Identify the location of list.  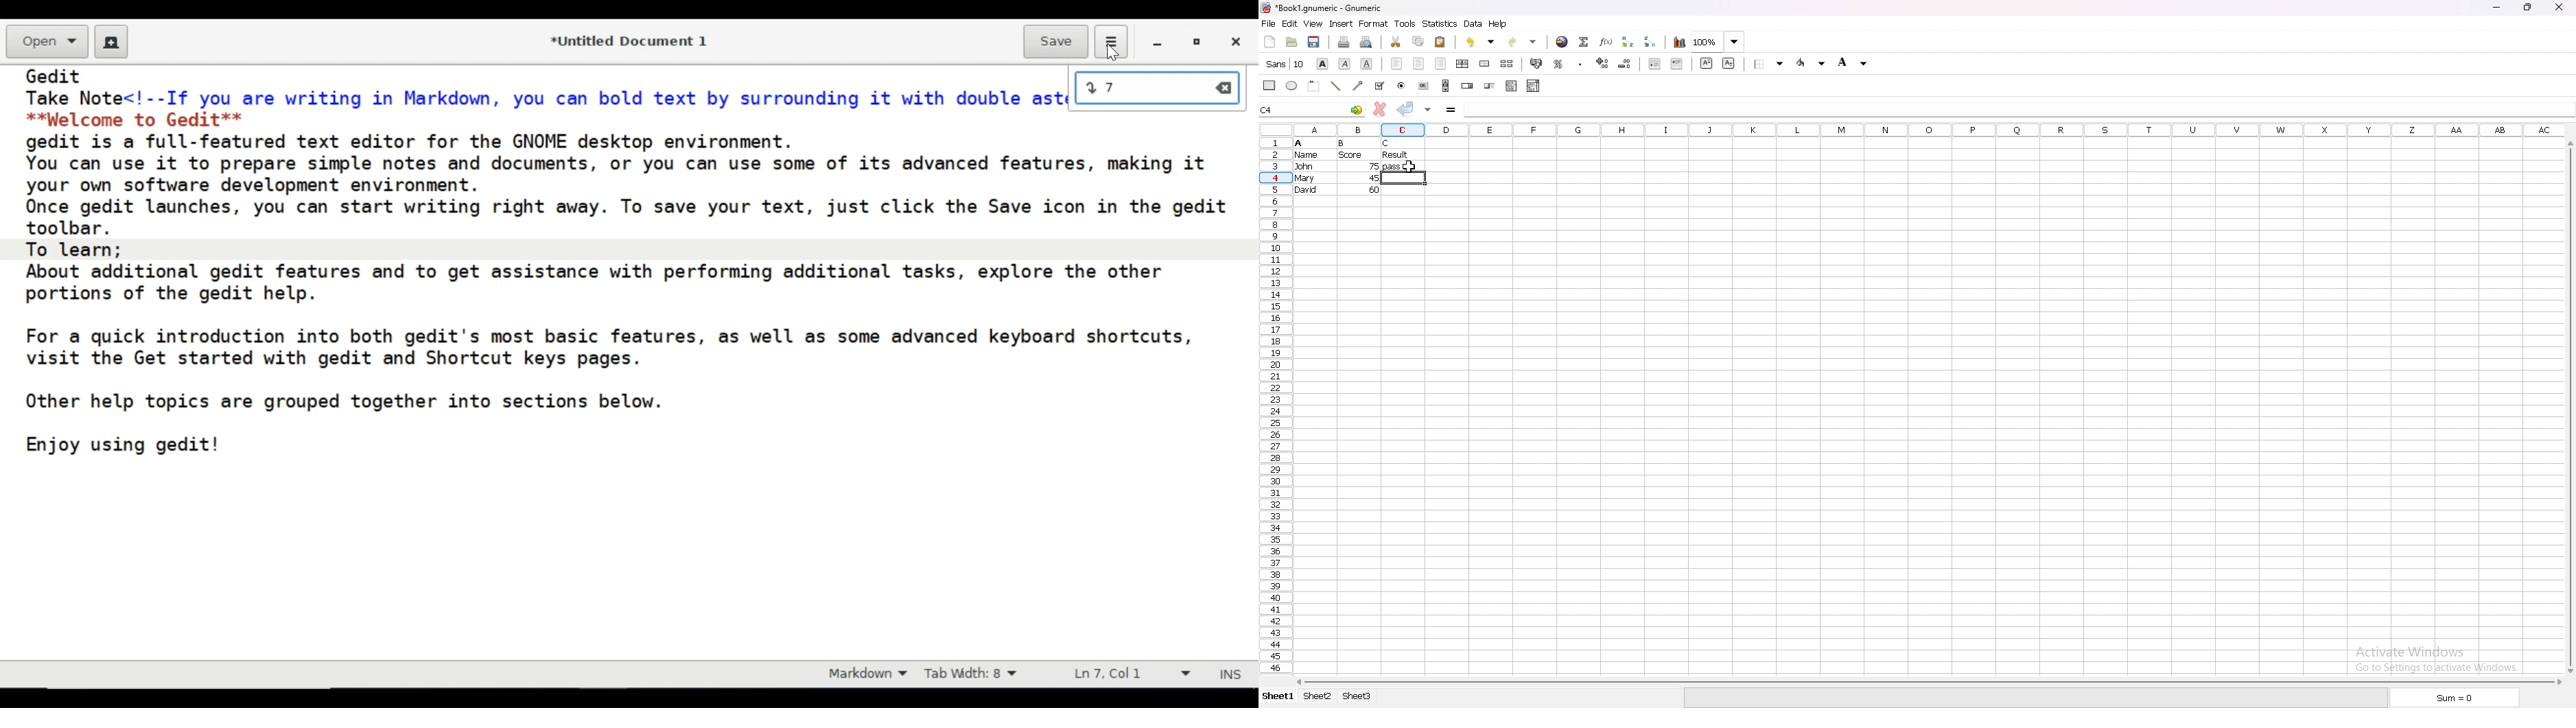
(1511, 86).